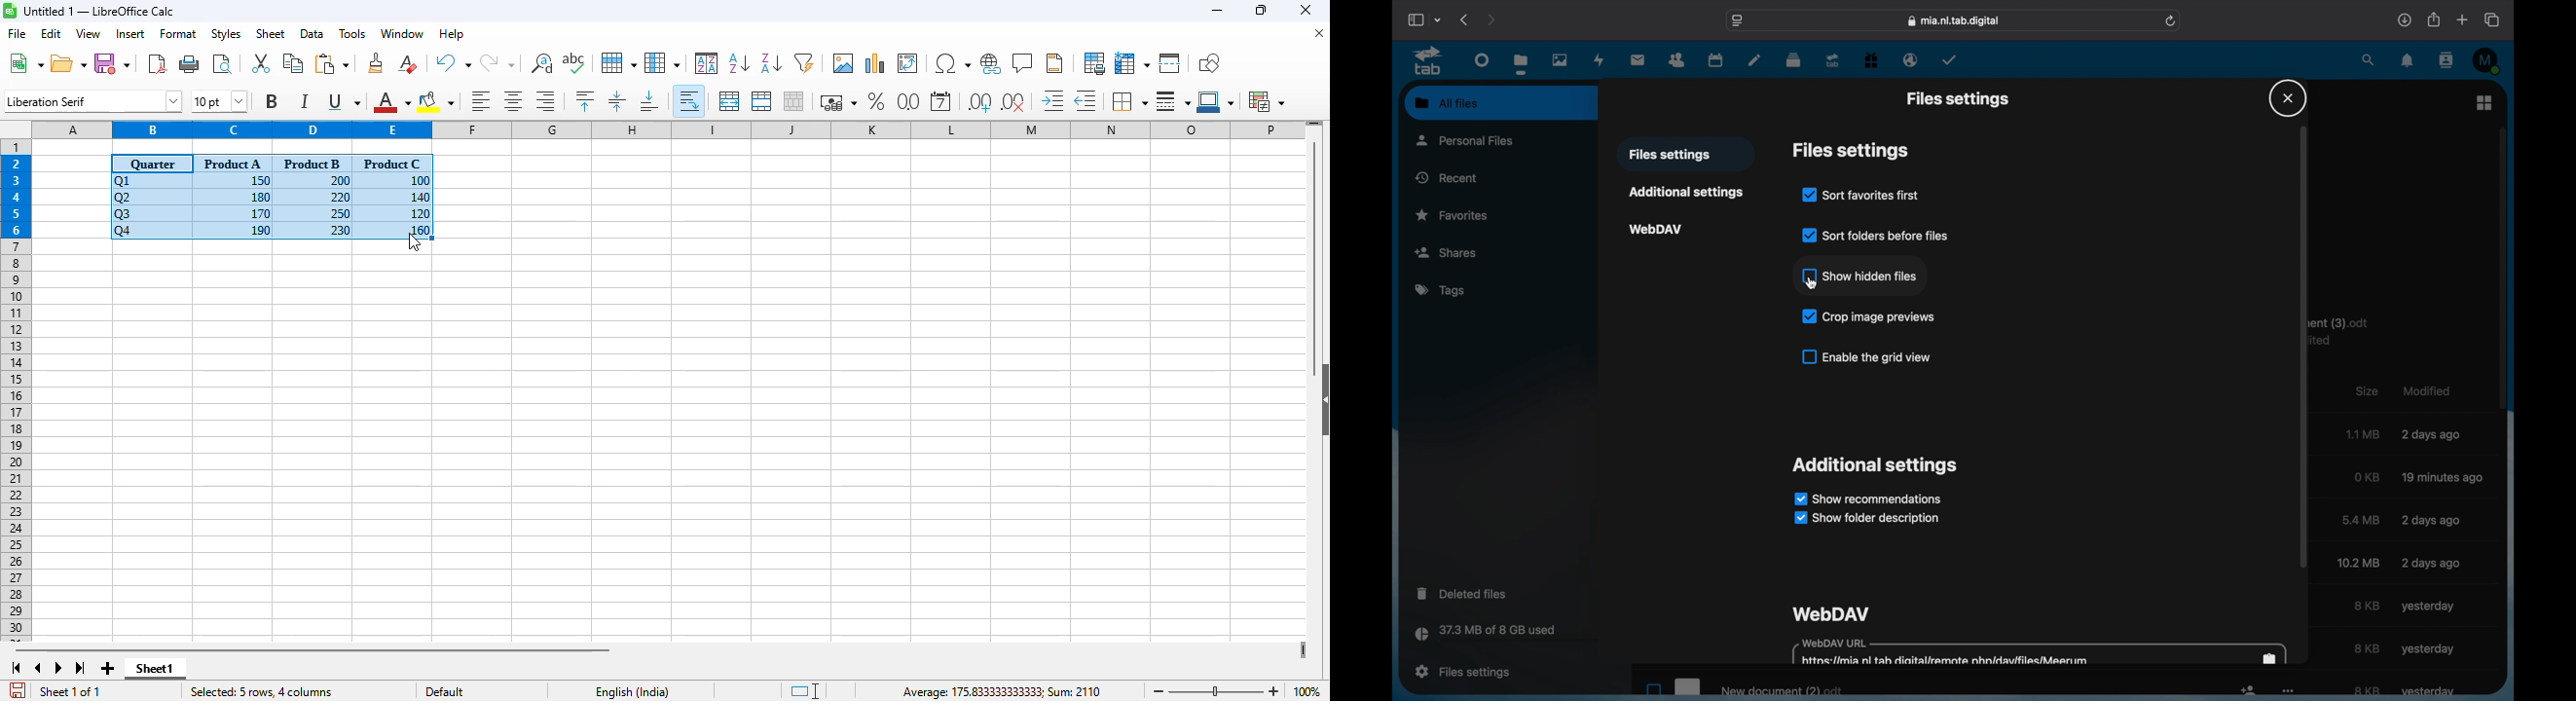 This screenshot has height=728, width=2576. What do you see at coordinates (1874, 234) in the screenshot?
I see `sort folders before files` at bounding box center [1874, 234].